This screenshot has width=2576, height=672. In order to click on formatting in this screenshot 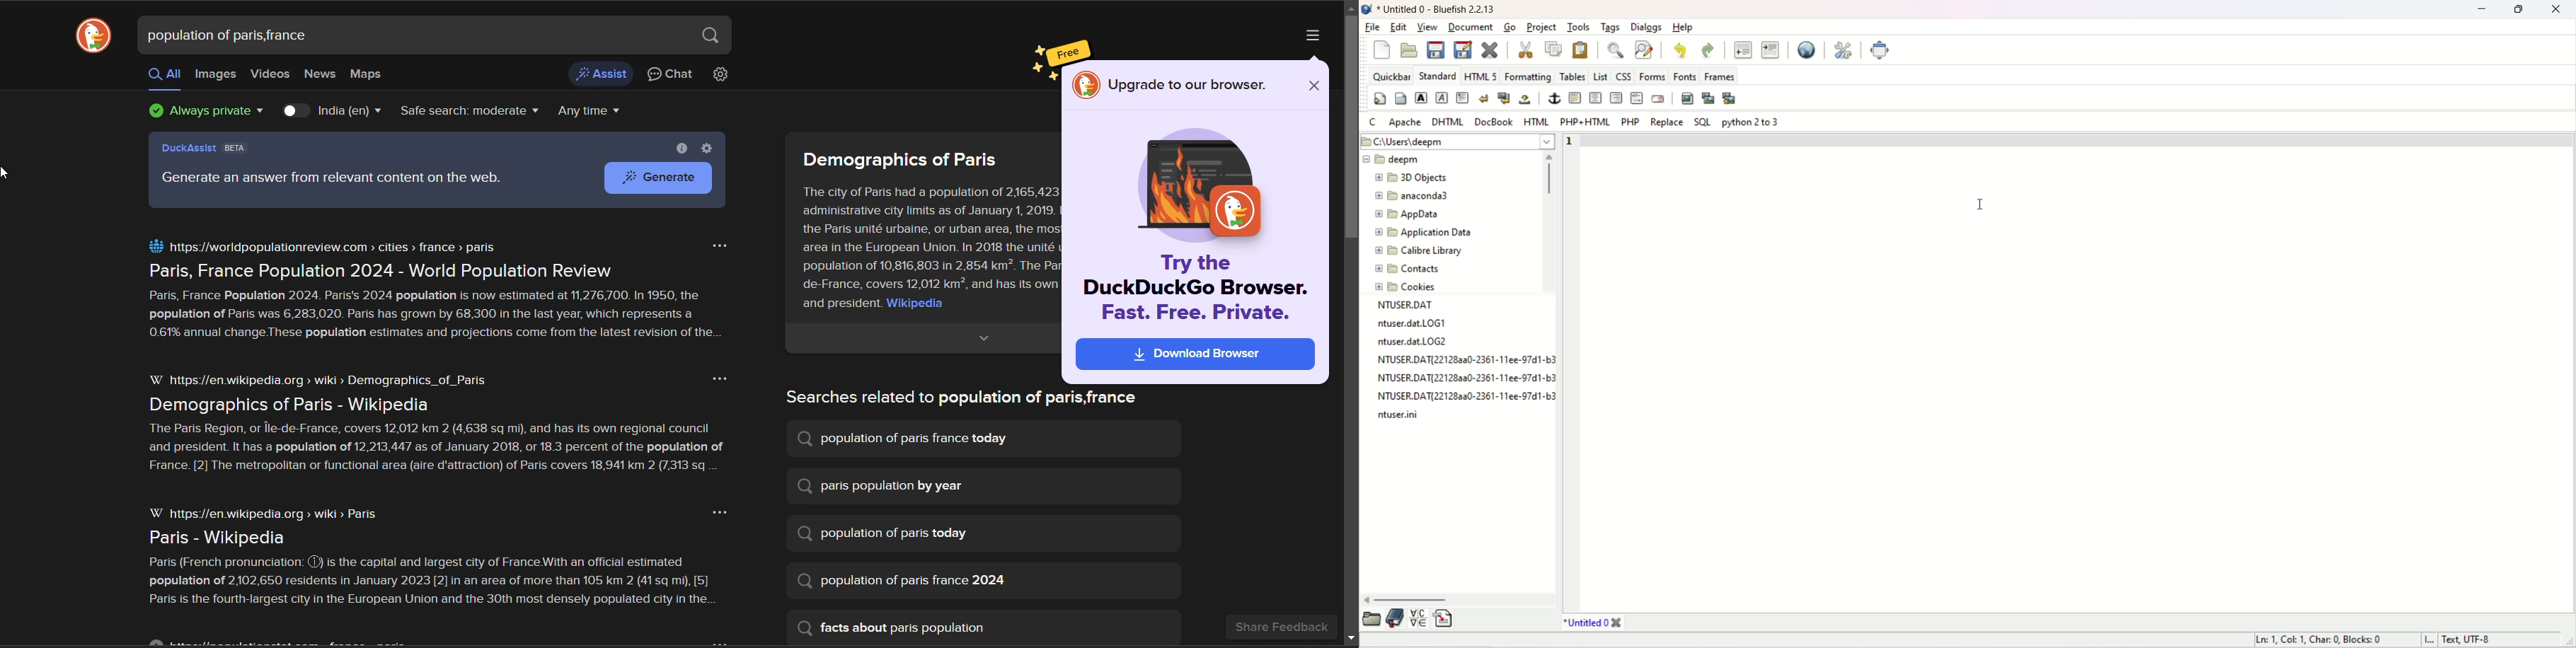, I will do `click(1530, 75)`.